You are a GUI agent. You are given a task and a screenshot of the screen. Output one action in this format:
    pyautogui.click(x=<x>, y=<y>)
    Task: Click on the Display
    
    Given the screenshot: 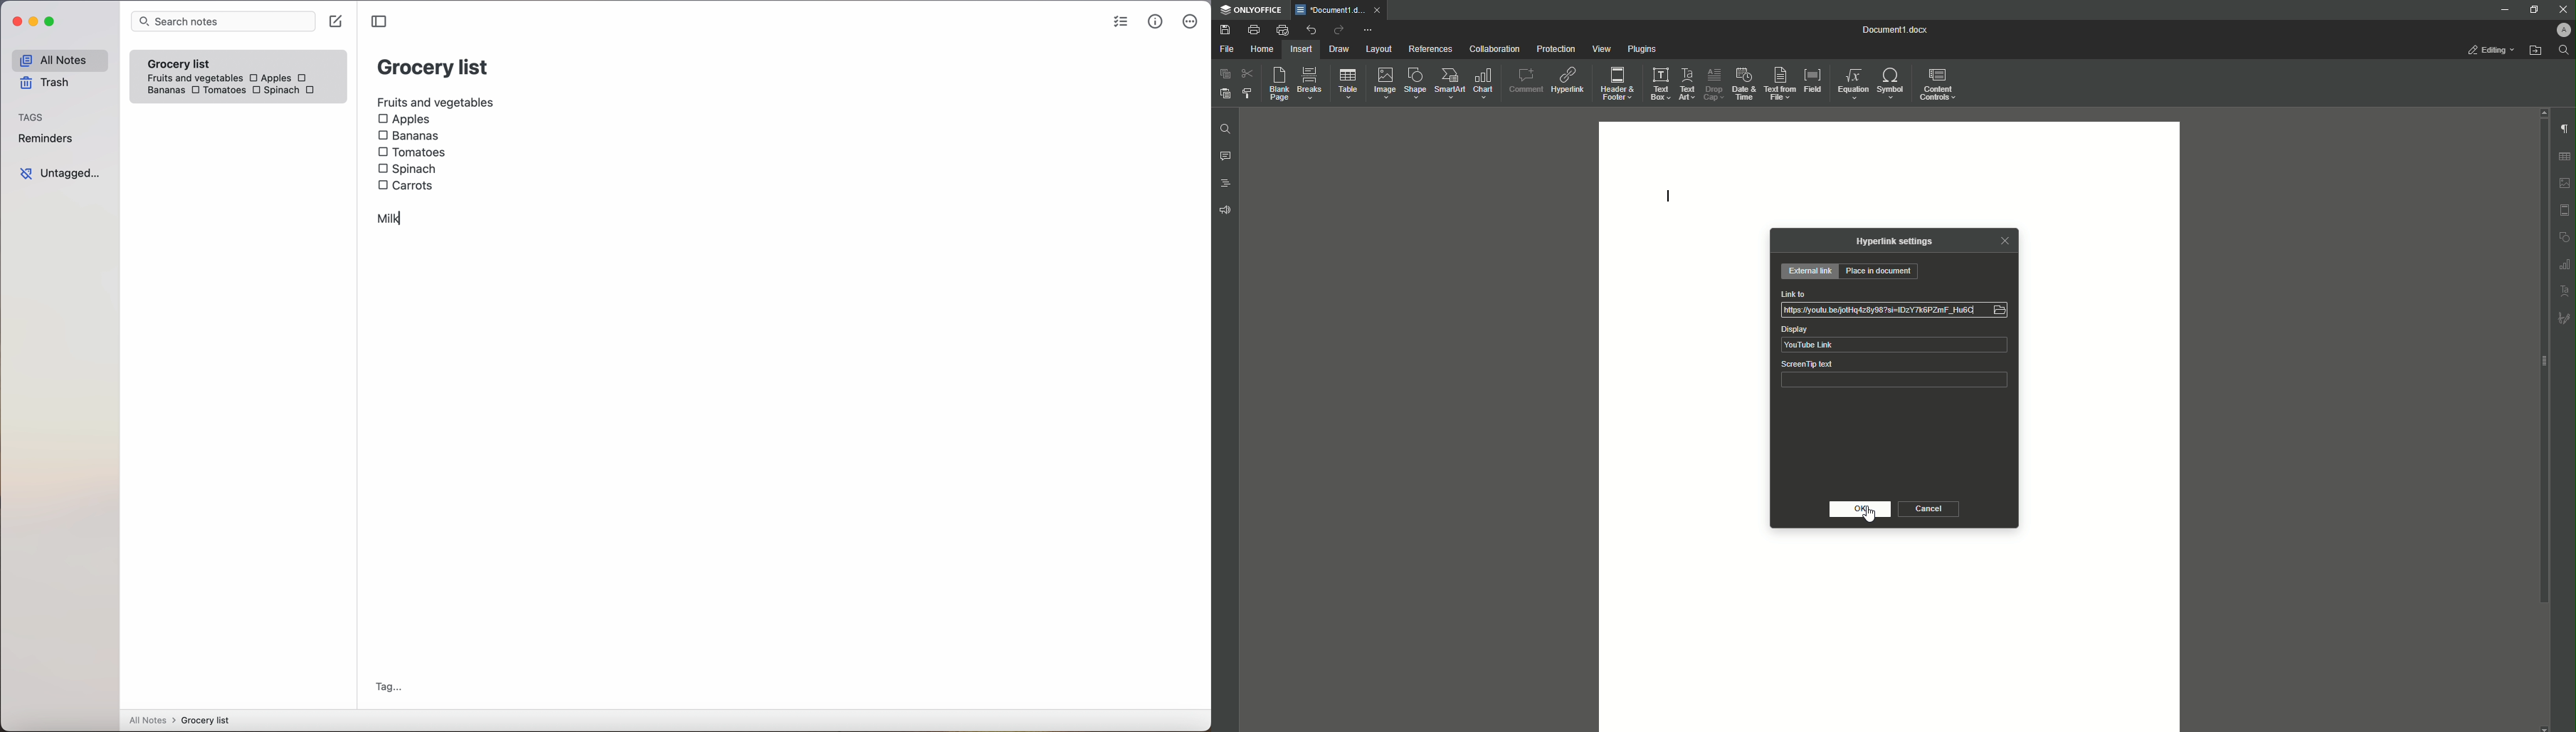 What is the action you would take?
    pyautogui.click(x=1794, y=330)
    